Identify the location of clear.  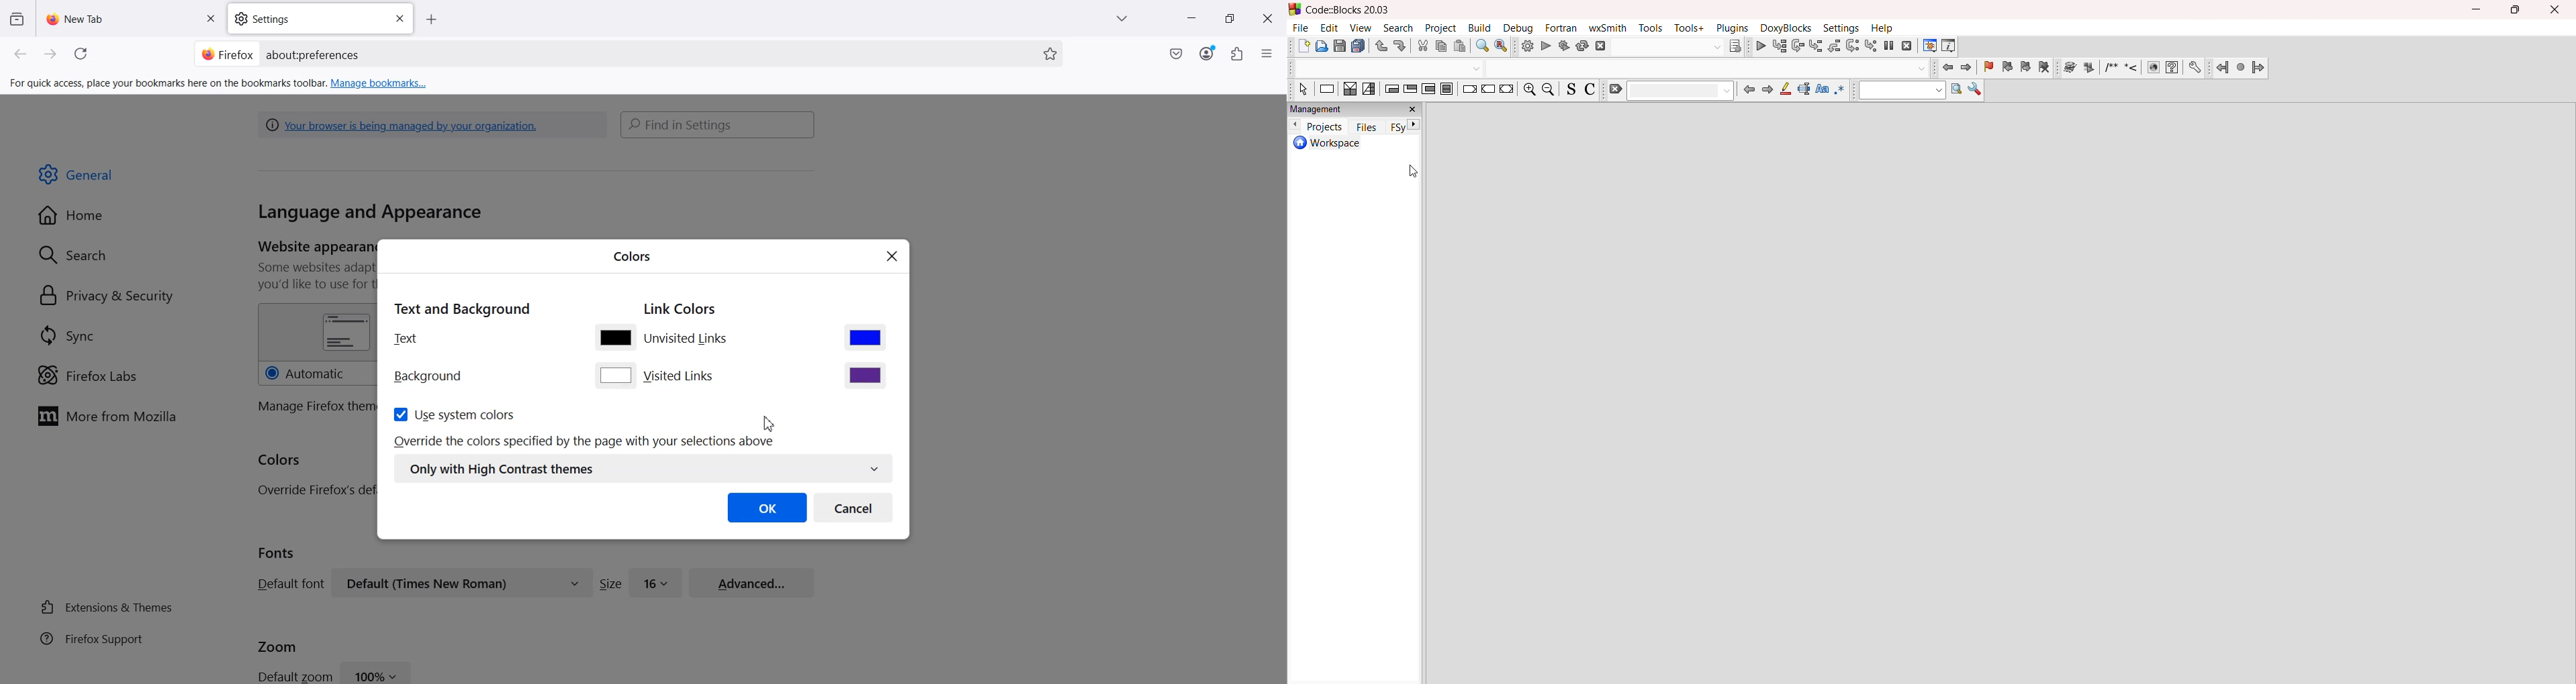
(1670, 91).